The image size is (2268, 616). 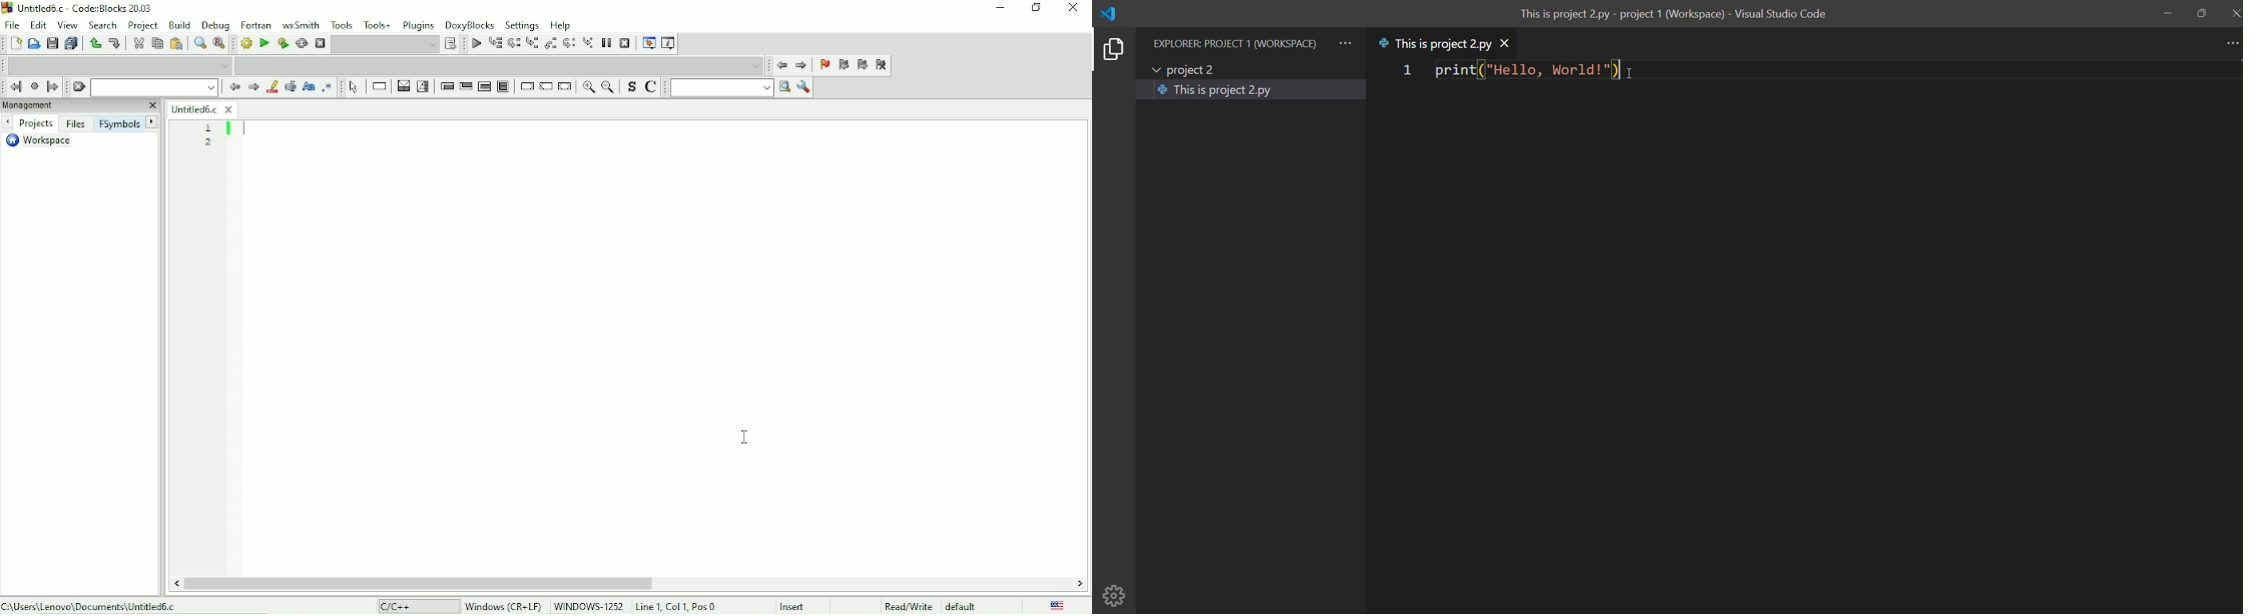 I want to click on Open, so click(x=34, y=43).